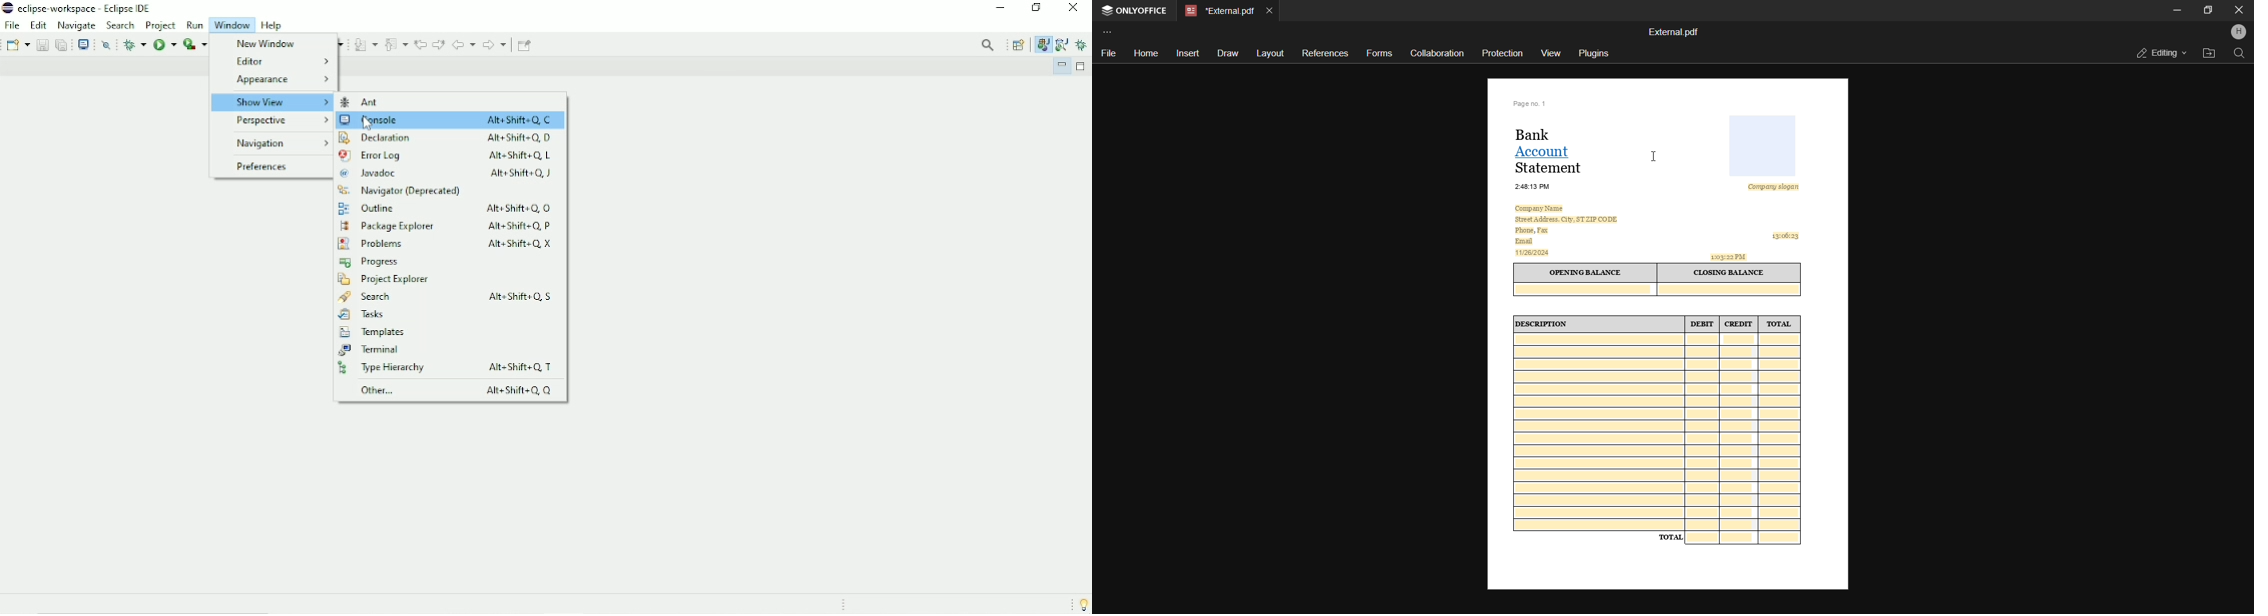 The height and width of the screenshot is (616, 2268). I want to click on customize toolbar, so click(1109, 31).